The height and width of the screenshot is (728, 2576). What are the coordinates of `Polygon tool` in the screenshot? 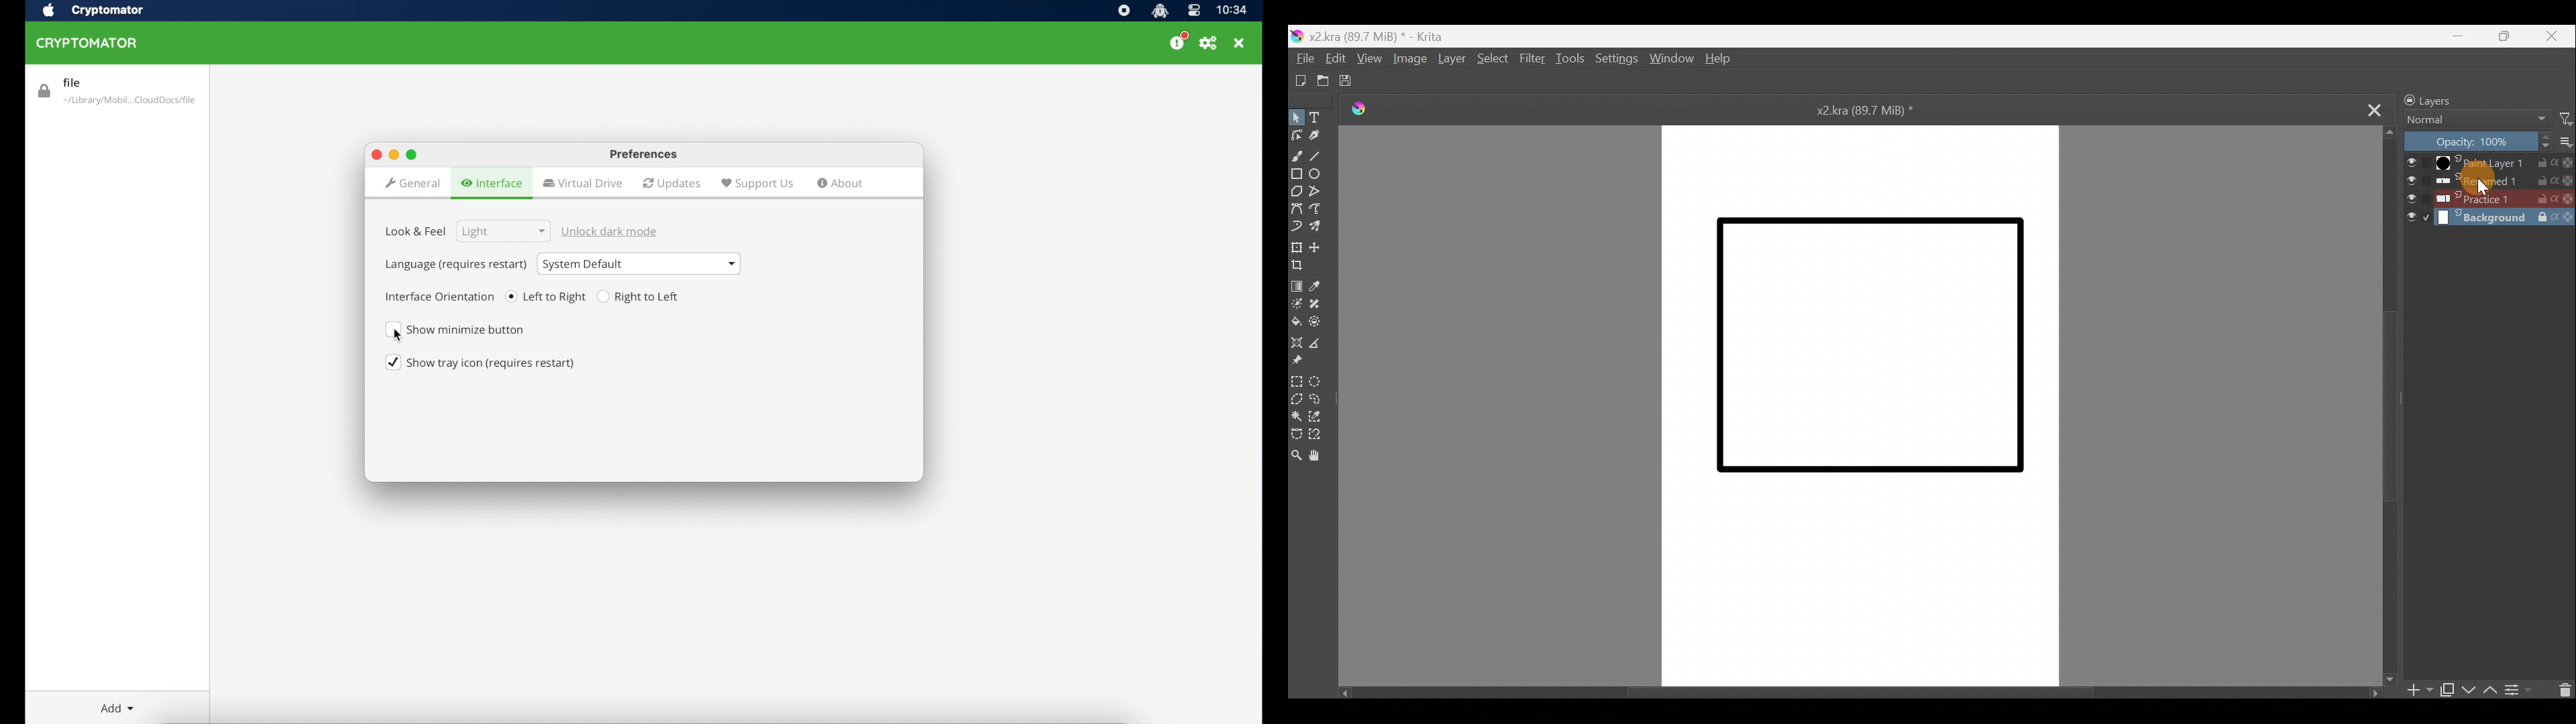 It's located at (1296, 192).